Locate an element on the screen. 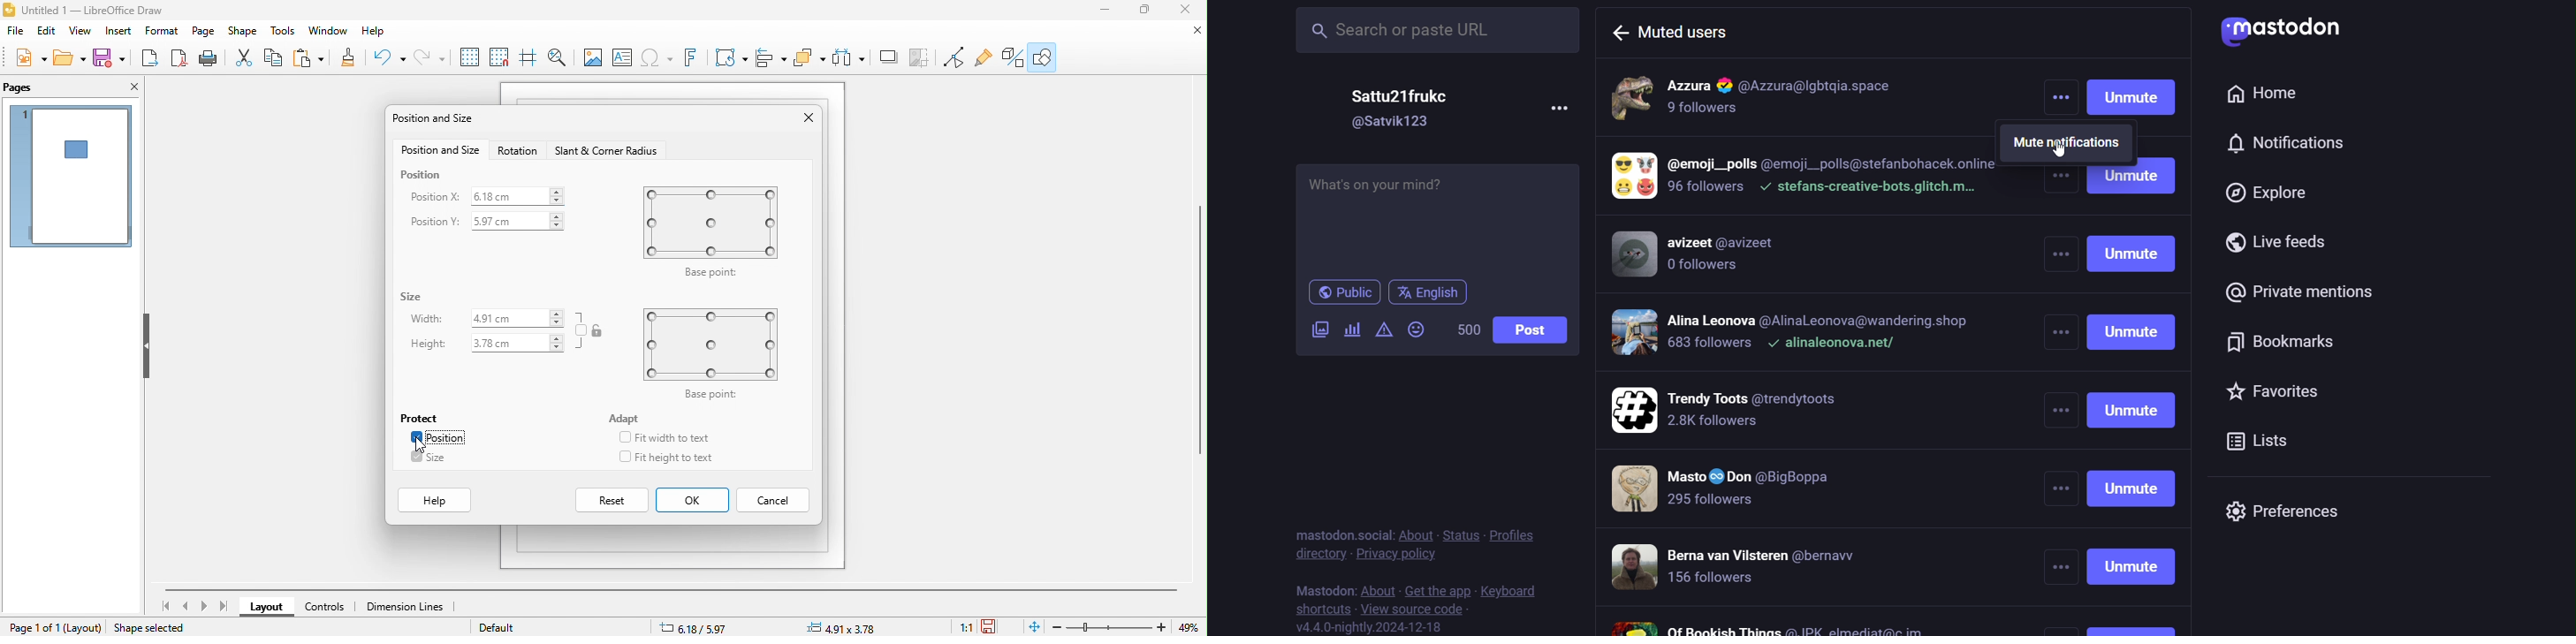 The width and height of the screenshot is (2576, 644). hide is located at coordinates (144, 347).